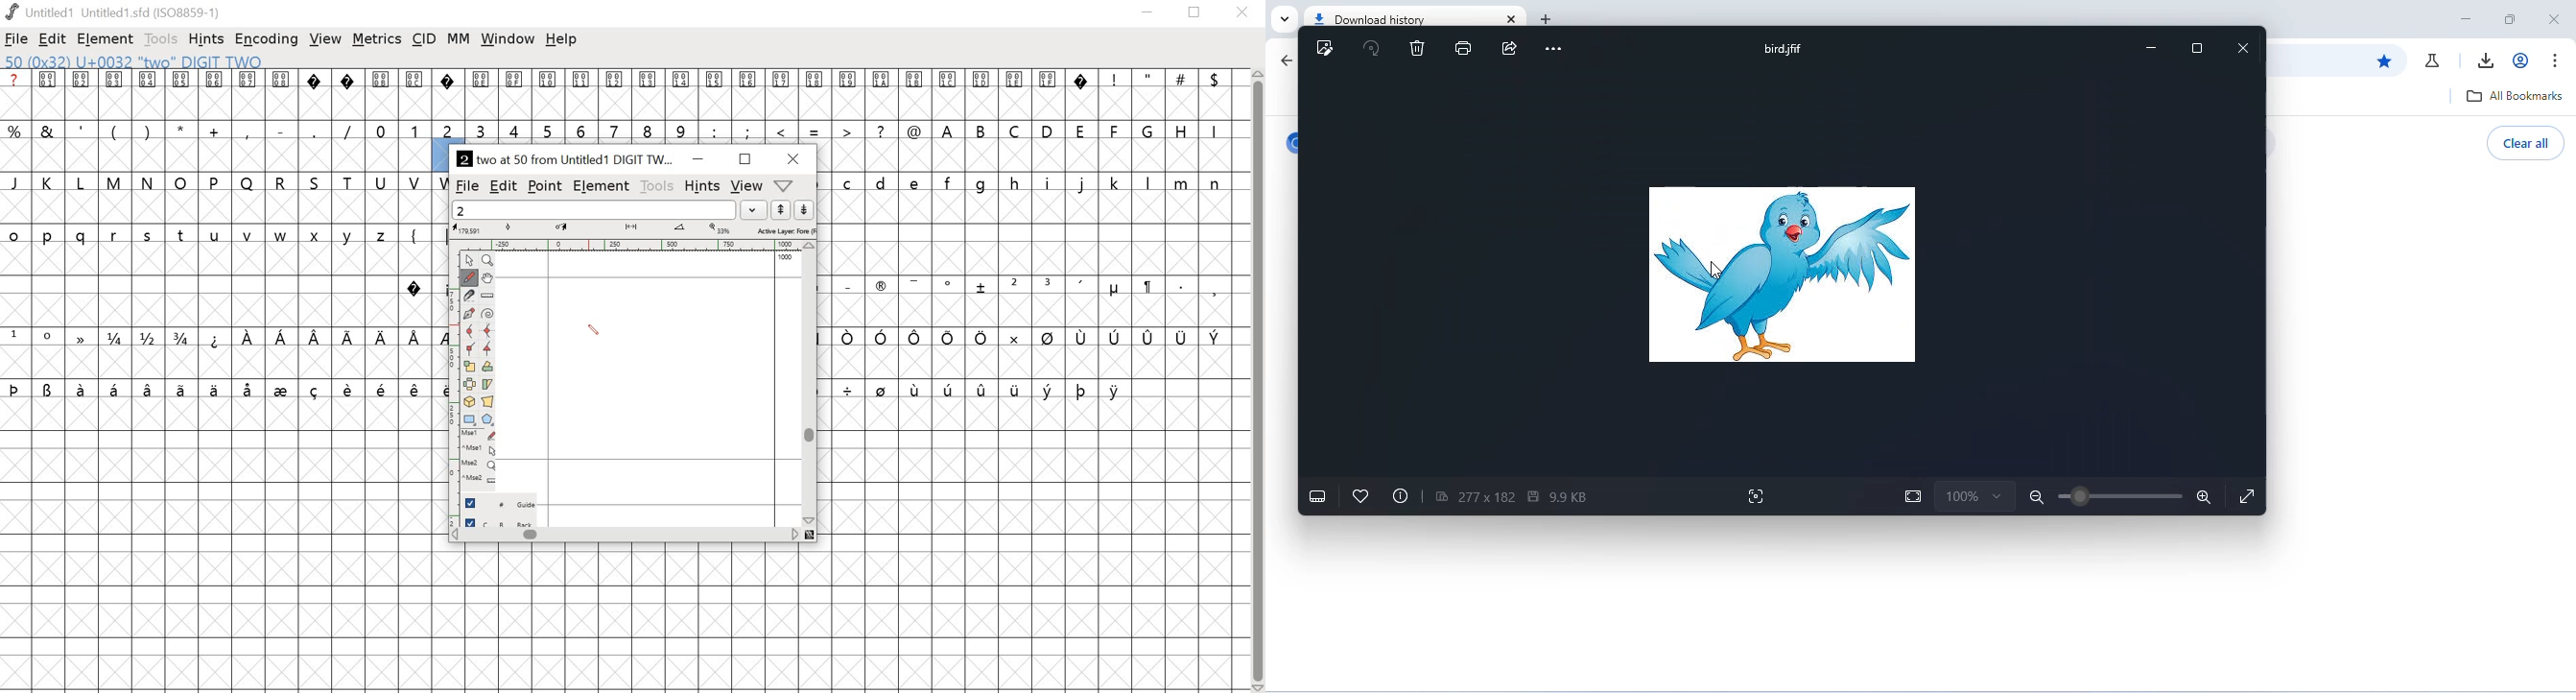 This screenshot has width=2576, height=700. I want to click on account, so click(2521, 59).